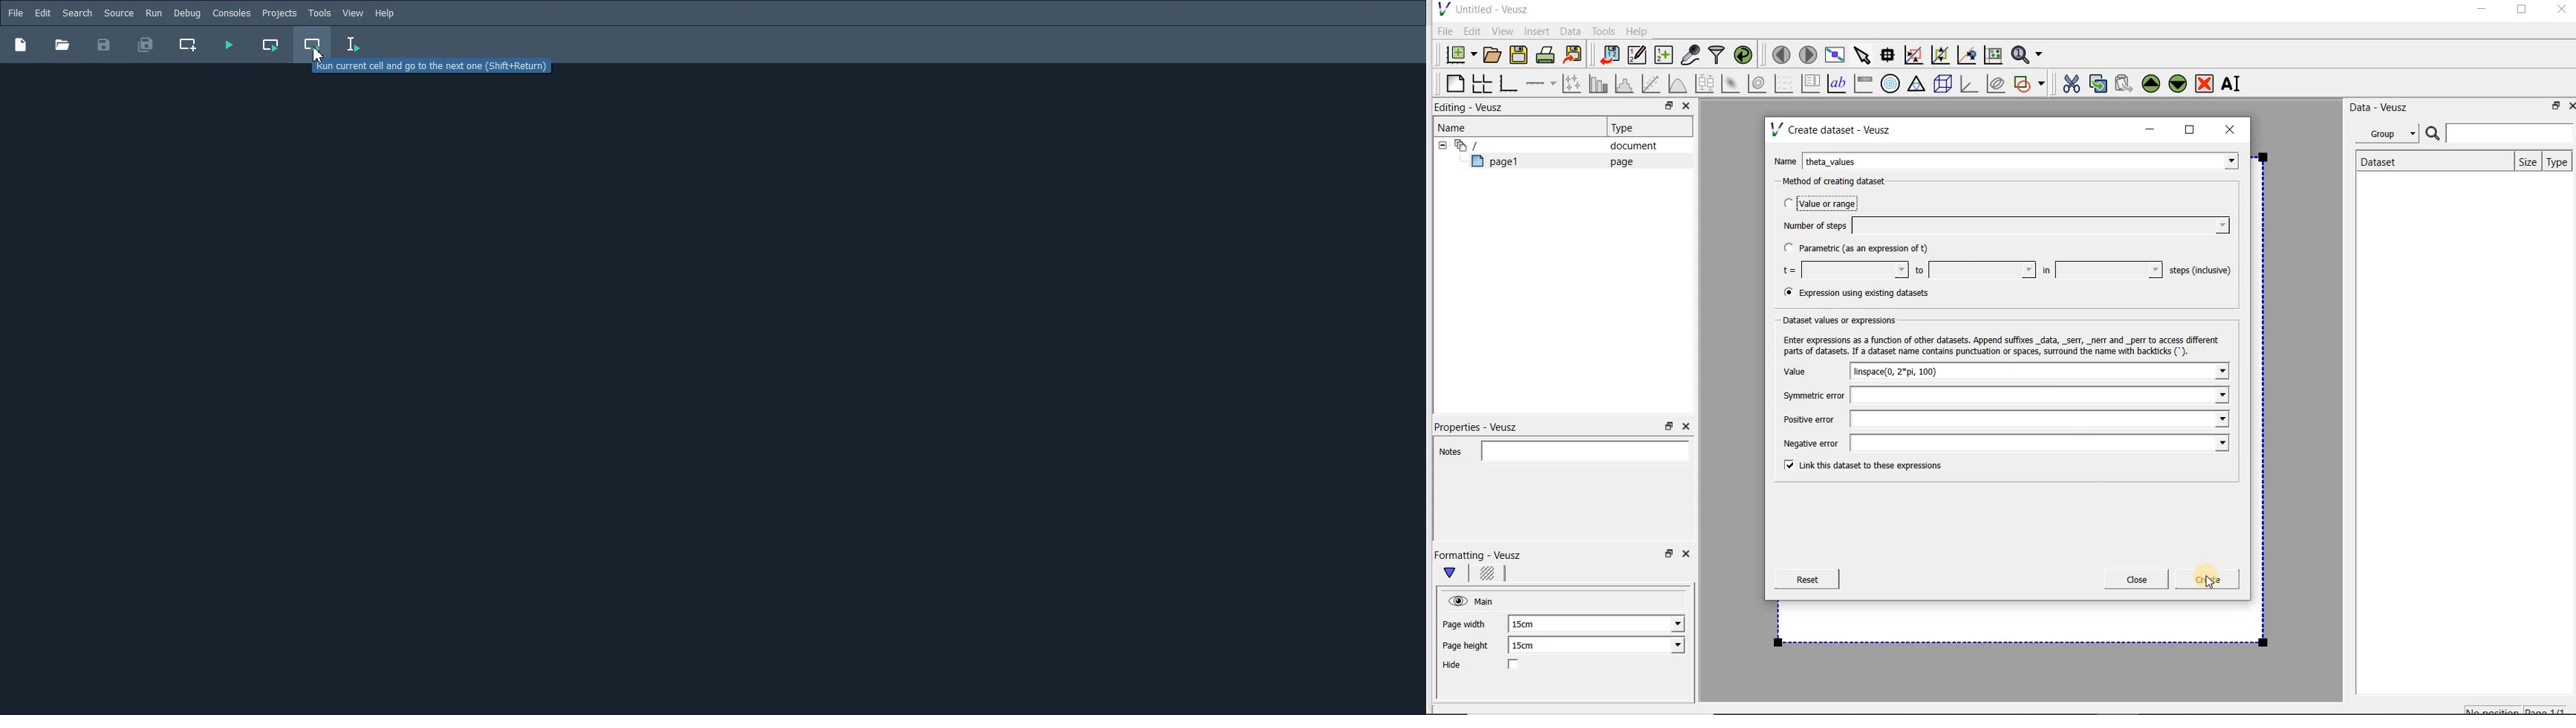 The height and width of the screenshot is (728, 2576). I want to click on view, so click(354, 13).